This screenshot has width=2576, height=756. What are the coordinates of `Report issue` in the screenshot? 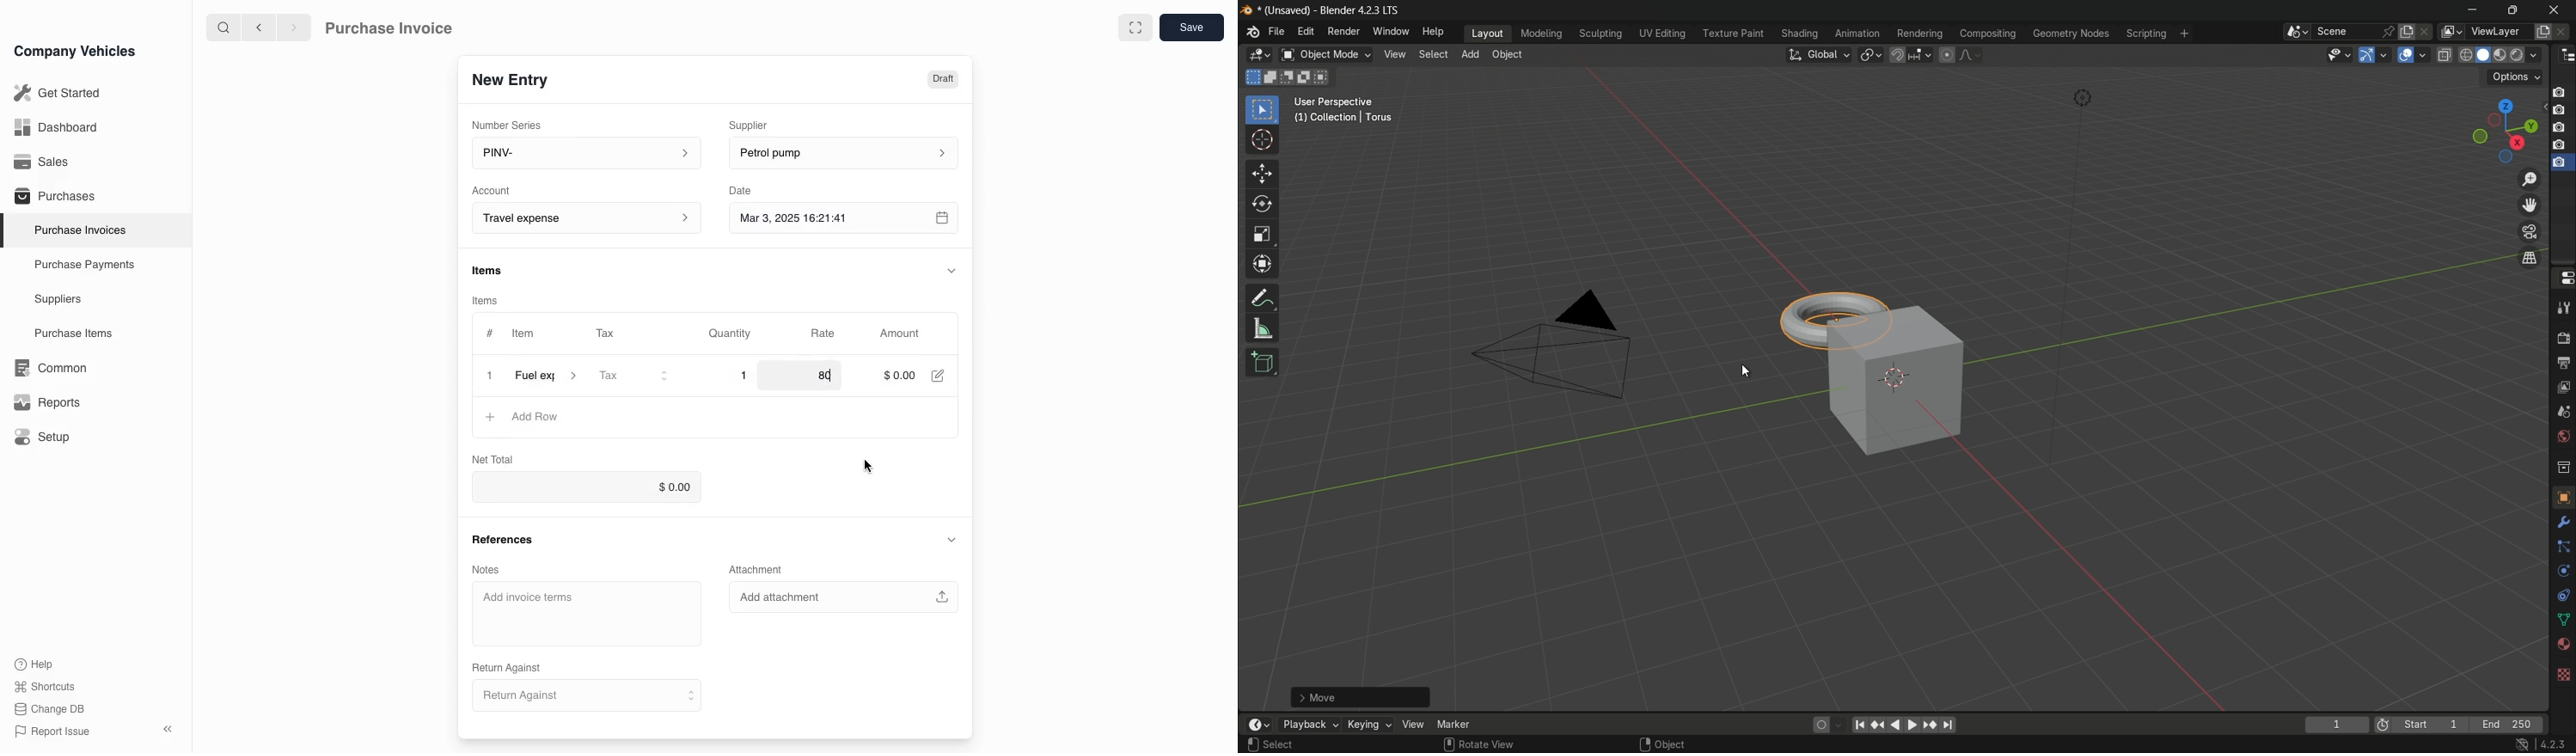 It's located at (55, 732).